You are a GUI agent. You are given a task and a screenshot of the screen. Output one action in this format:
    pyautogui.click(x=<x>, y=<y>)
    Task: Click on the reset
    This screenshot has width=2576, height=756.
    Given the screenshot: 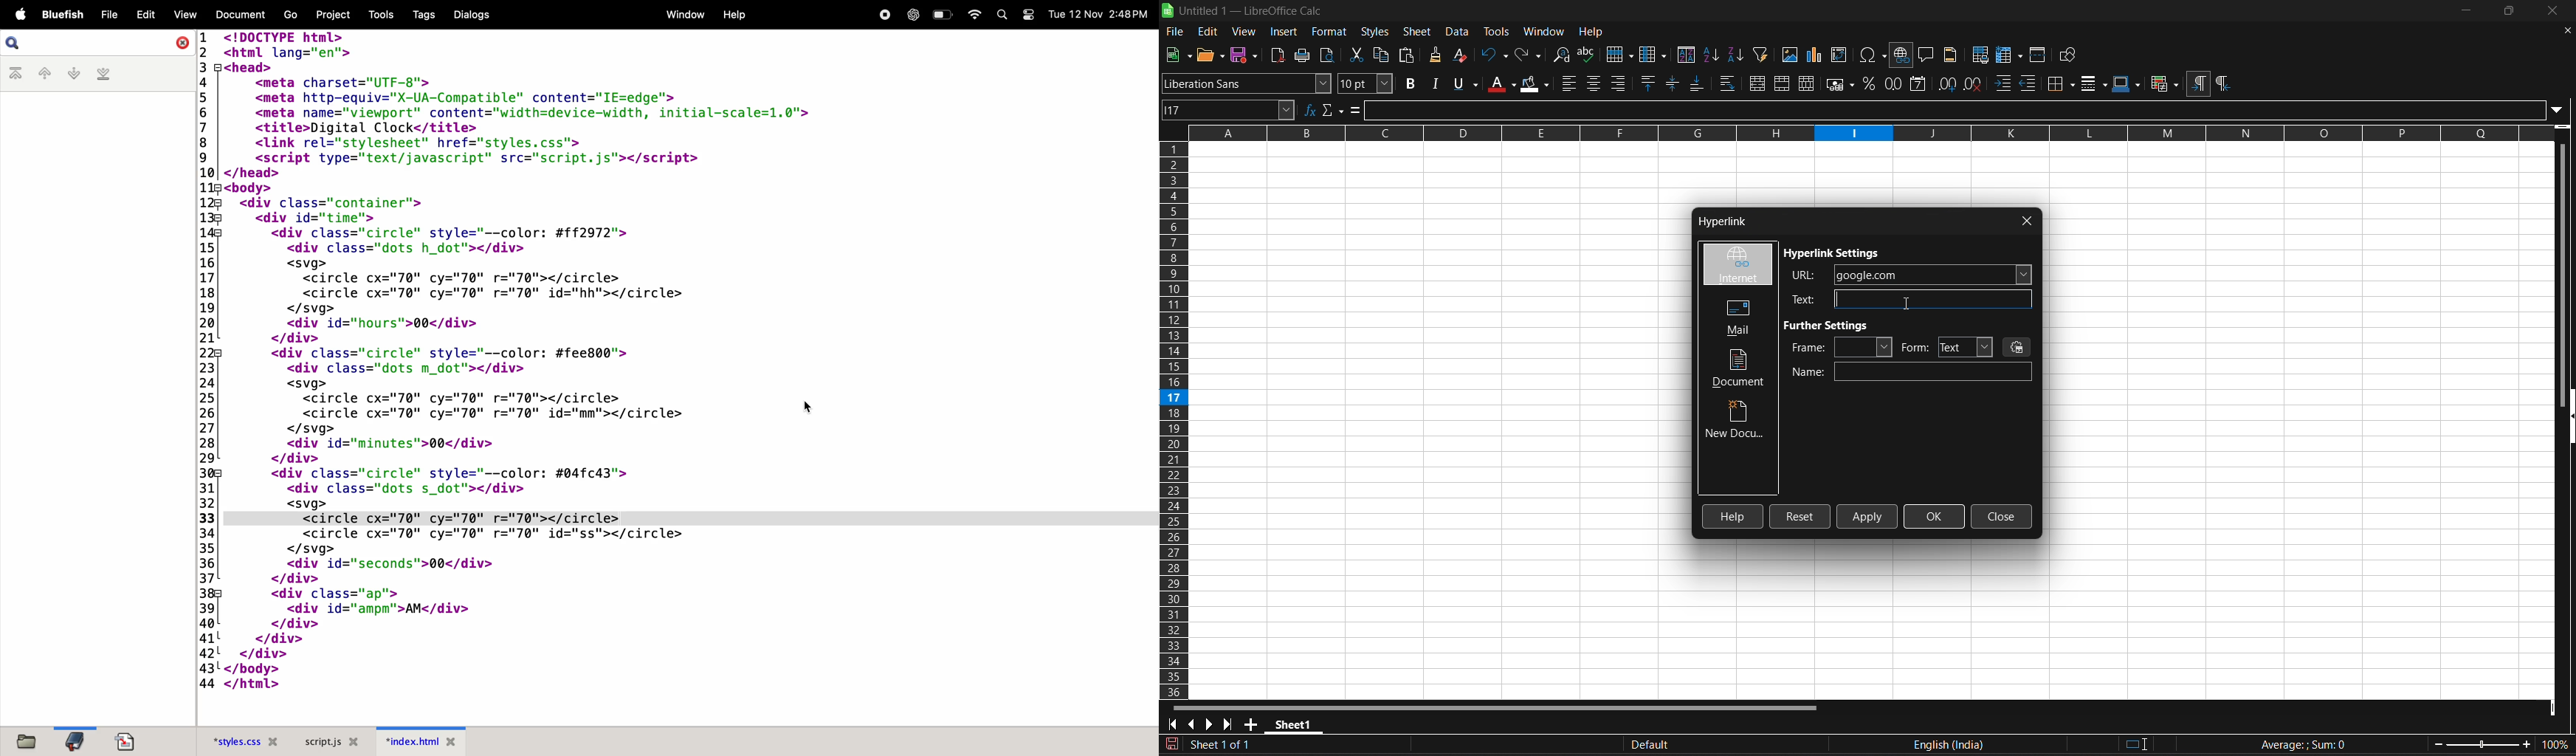 What is the action you would take?
    pyautogui.click(x=1800, y=517)
    